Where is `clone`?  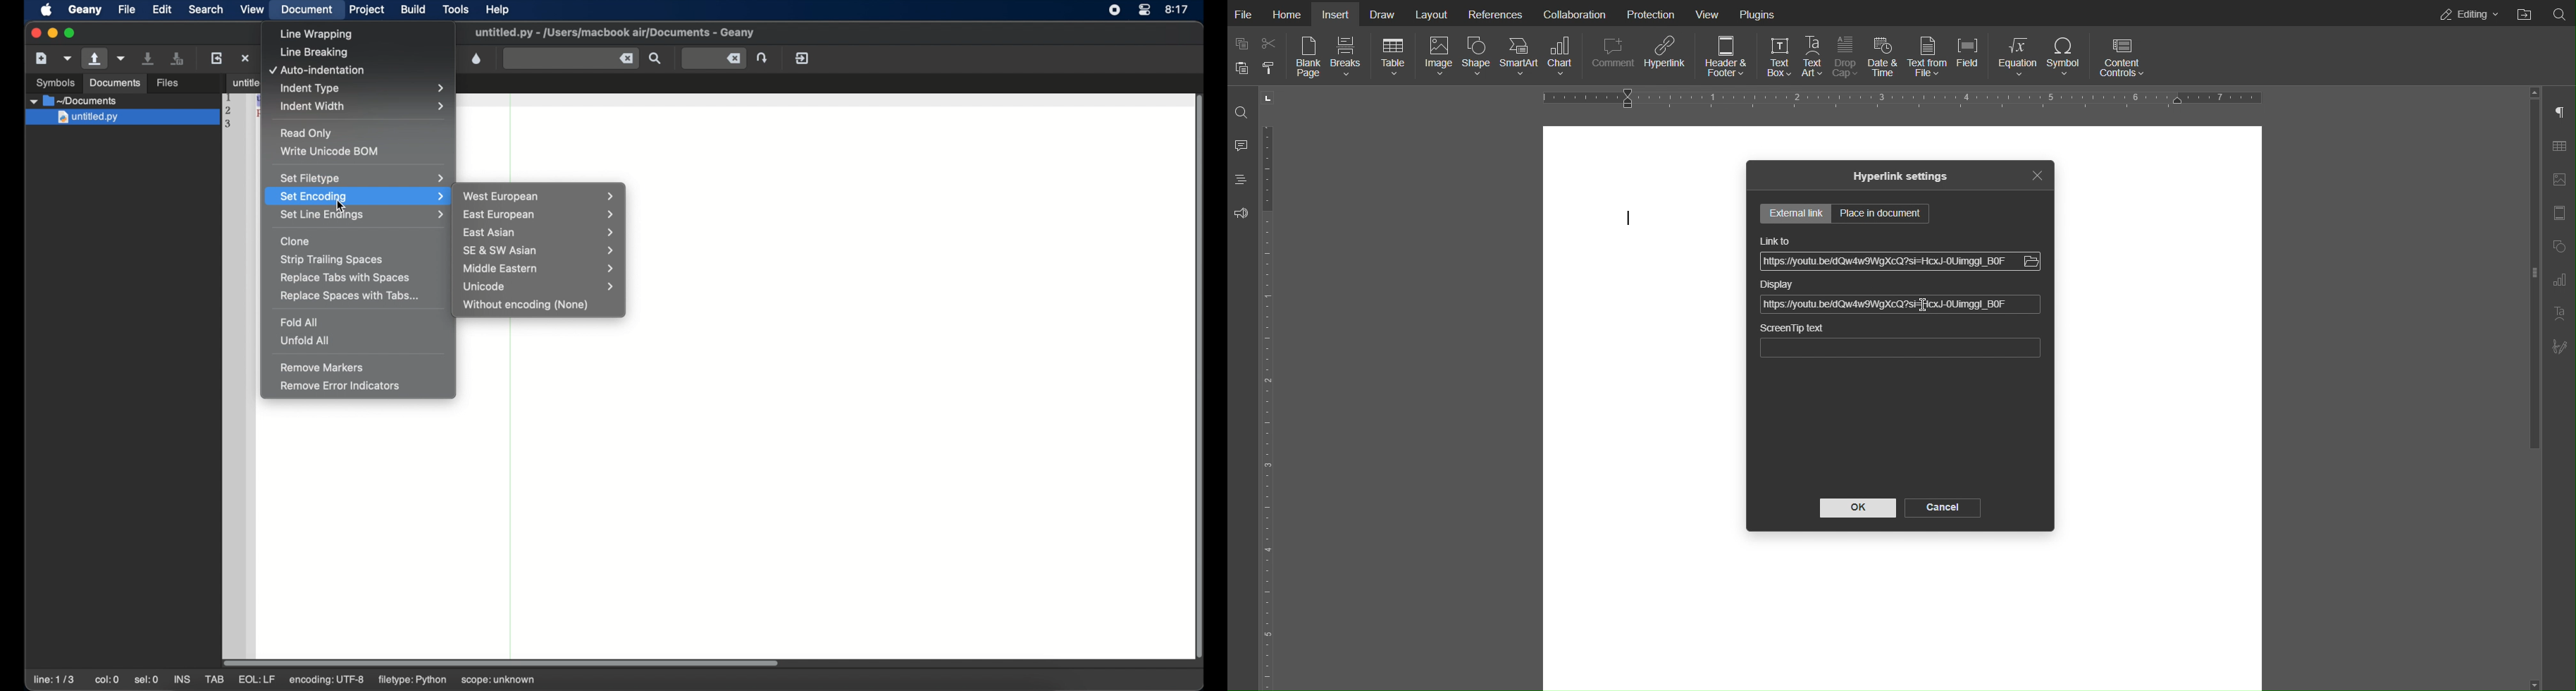
clone is located at coordinates (295, 241).